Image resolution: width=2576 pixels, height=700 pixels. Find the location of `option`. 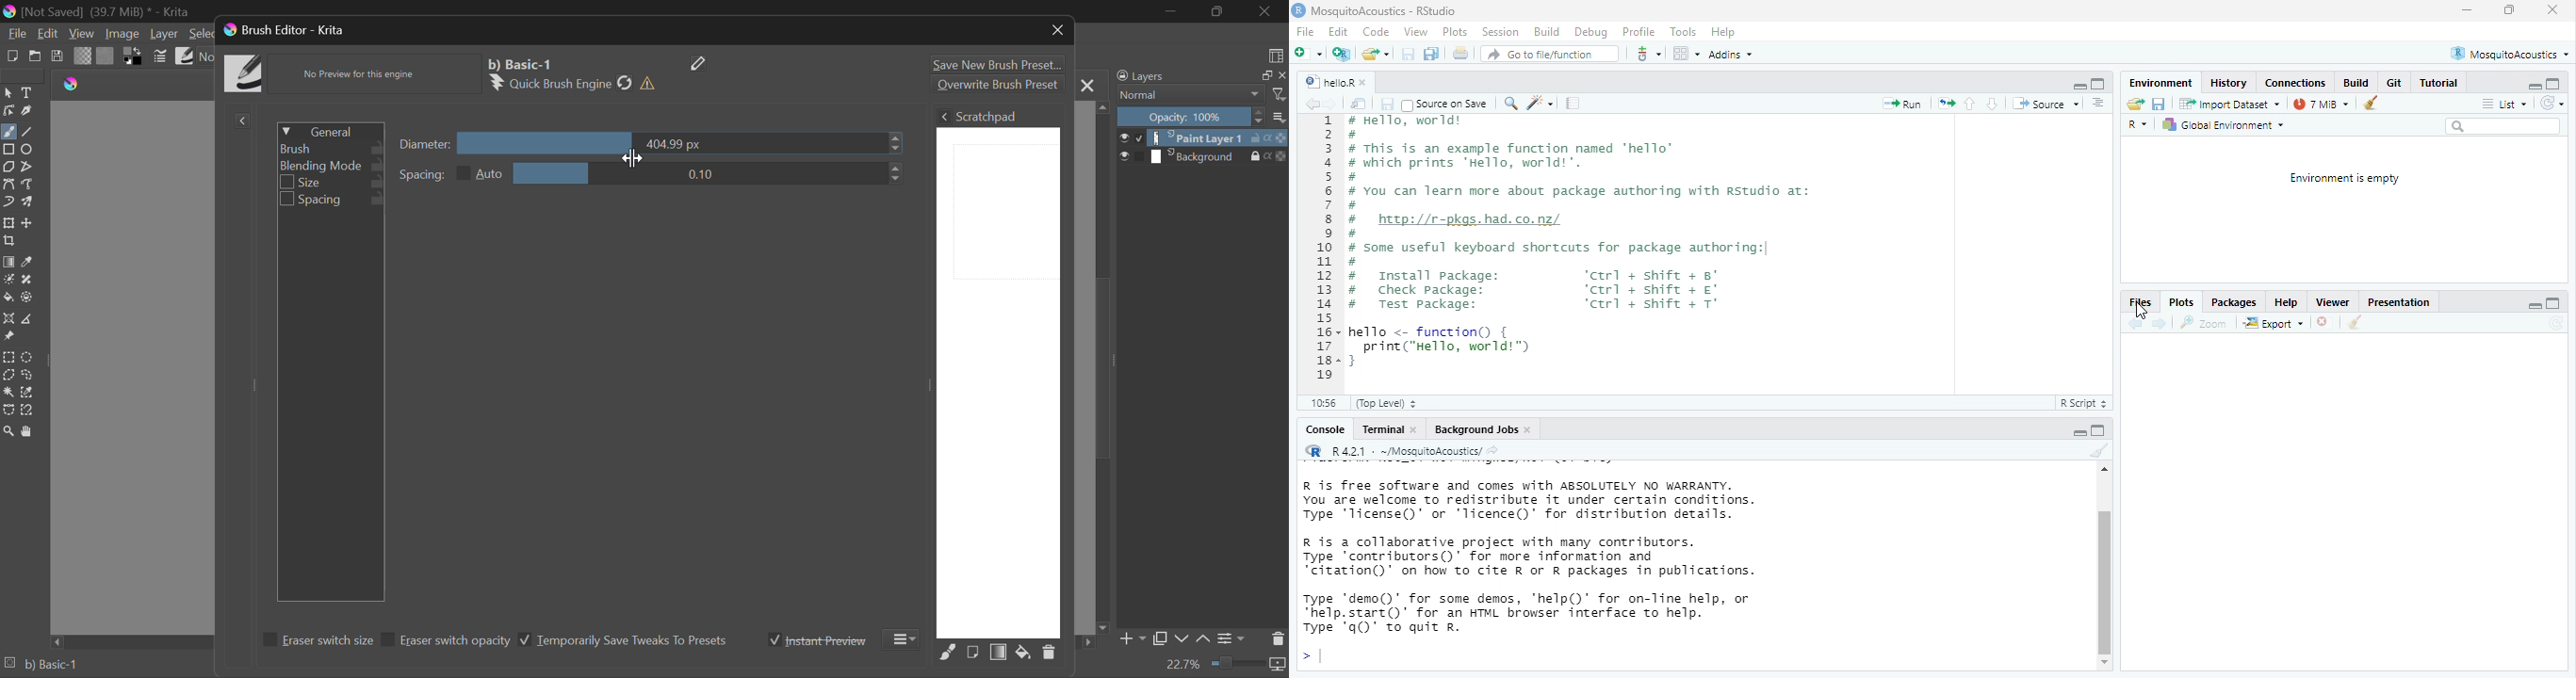

option is located at coordinates (1686, 53).